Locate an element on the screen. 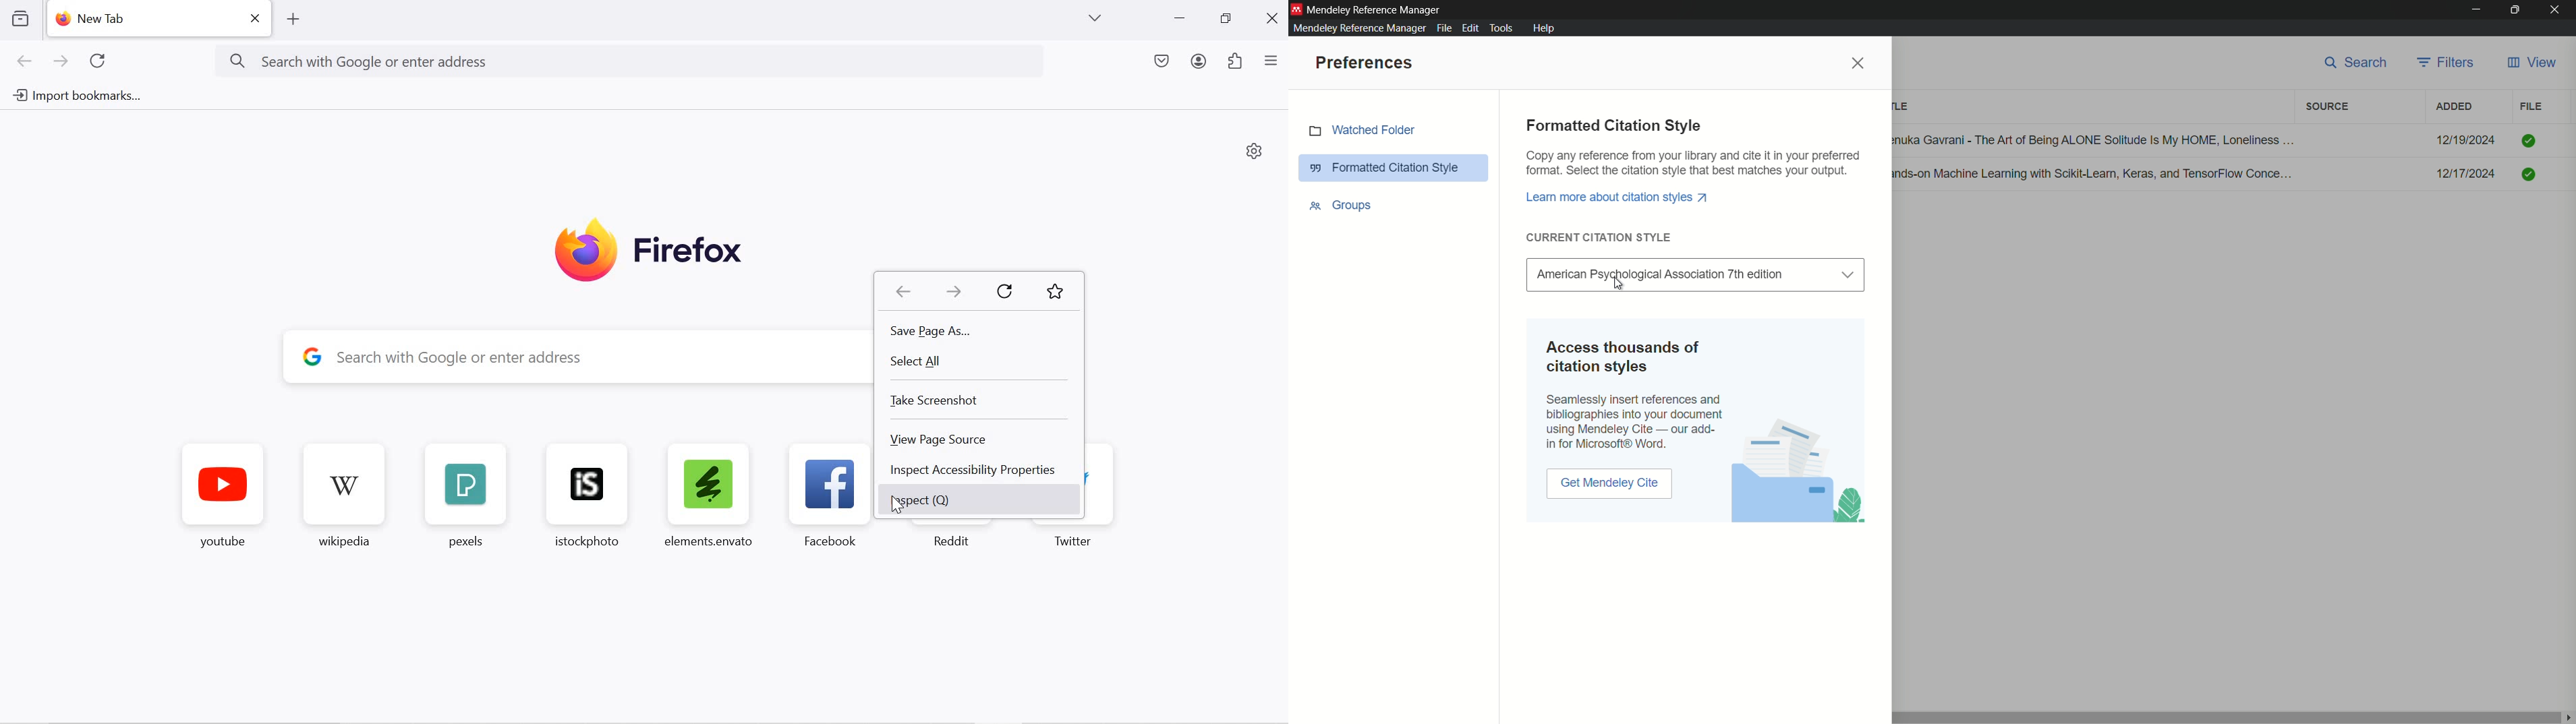 The width and height of the screenshot is (2576, 728). Take screenshot is located at coordinates (982, 400).